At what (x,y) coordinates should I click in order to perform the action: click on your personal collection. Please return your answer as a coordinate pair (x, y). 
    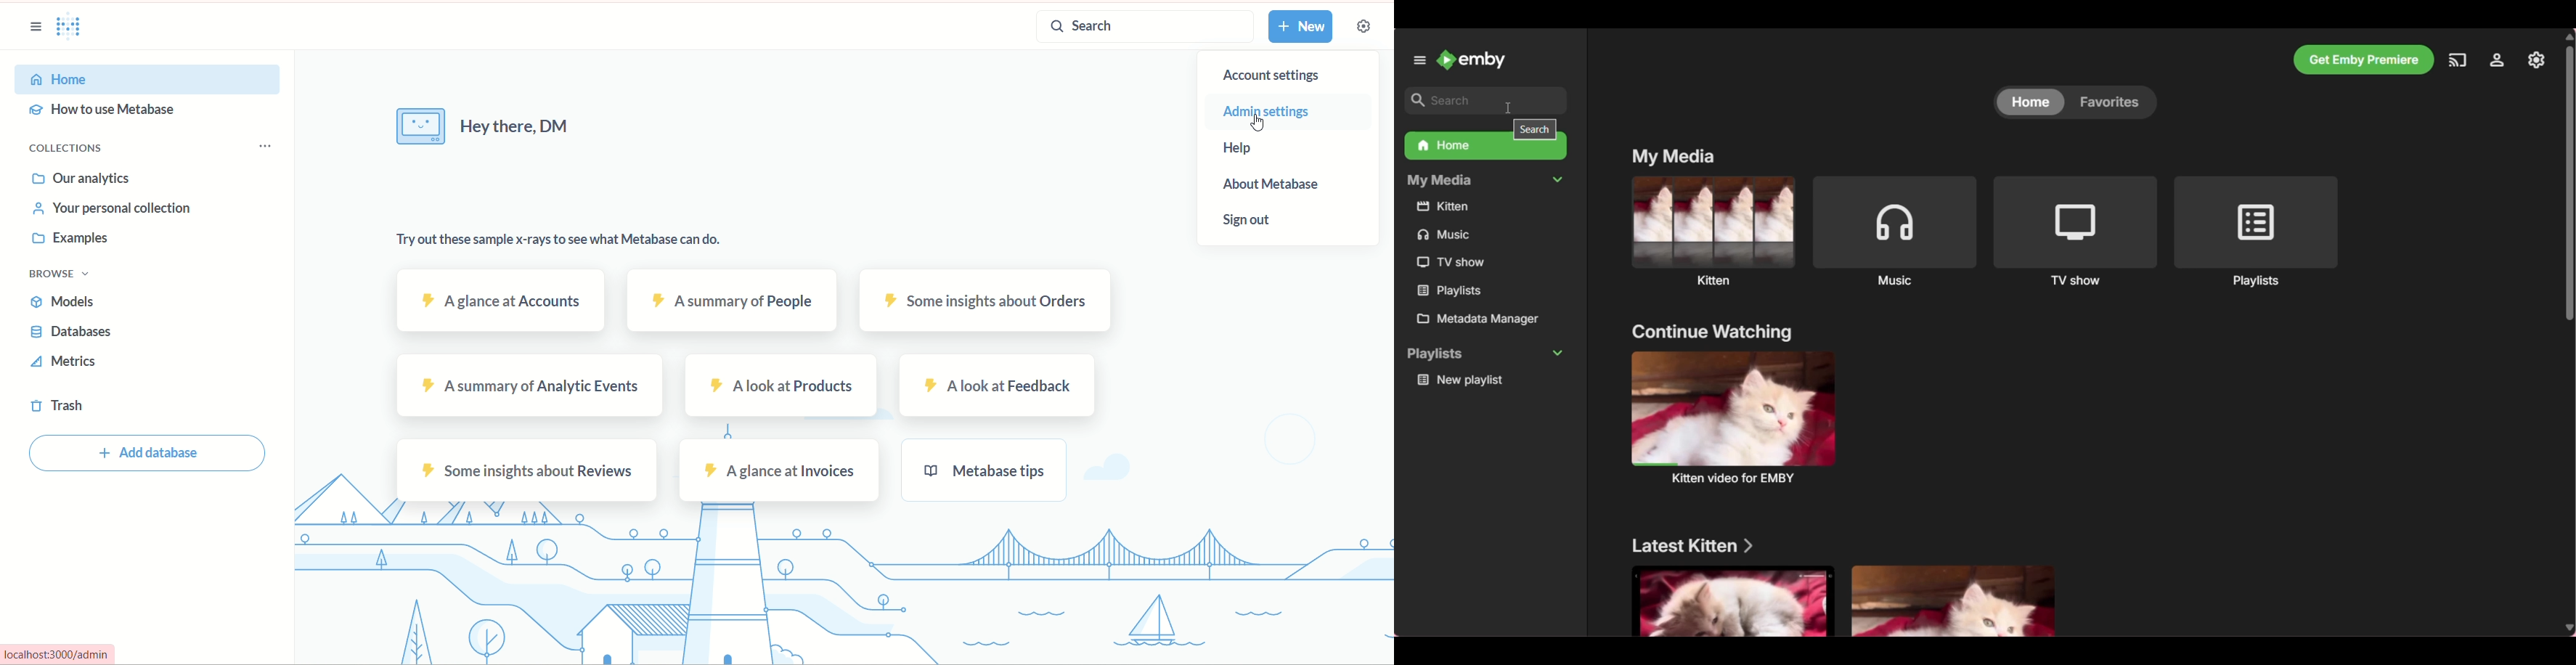
    Looking at the image, I should click on (113, 208).